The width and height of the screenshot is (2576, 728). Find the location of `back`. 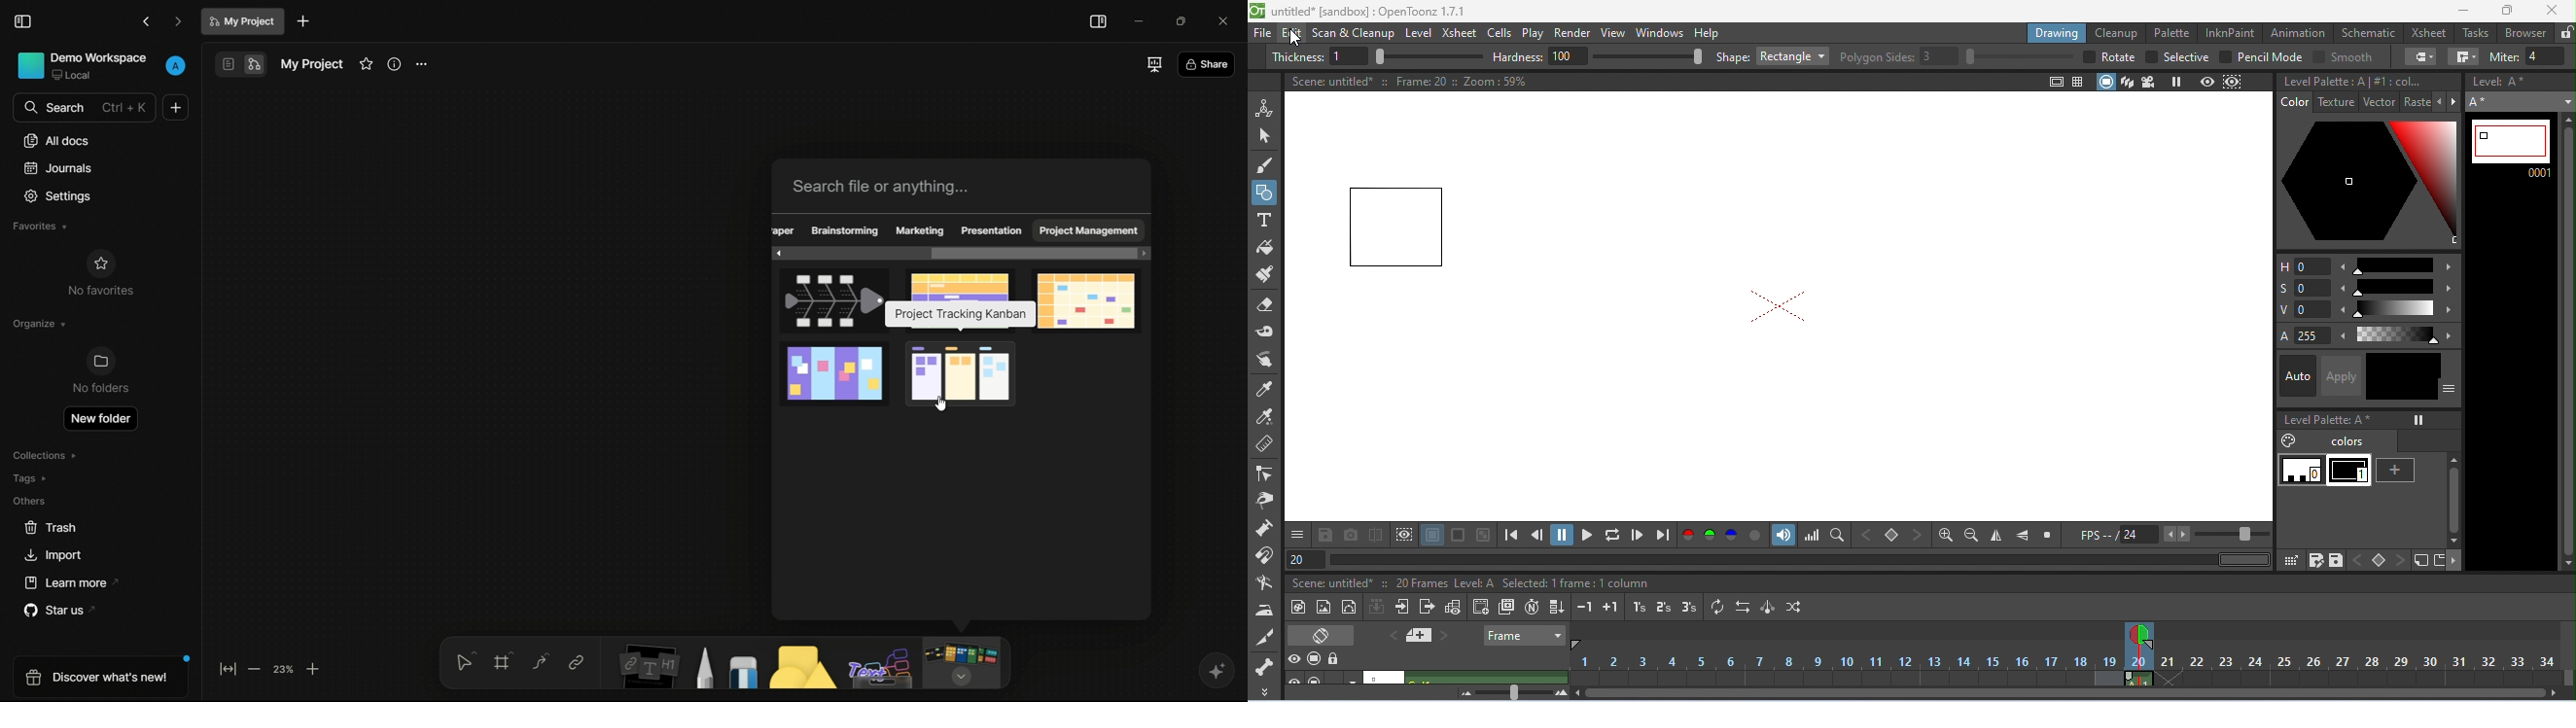

back is located at coordinates (147, 22).